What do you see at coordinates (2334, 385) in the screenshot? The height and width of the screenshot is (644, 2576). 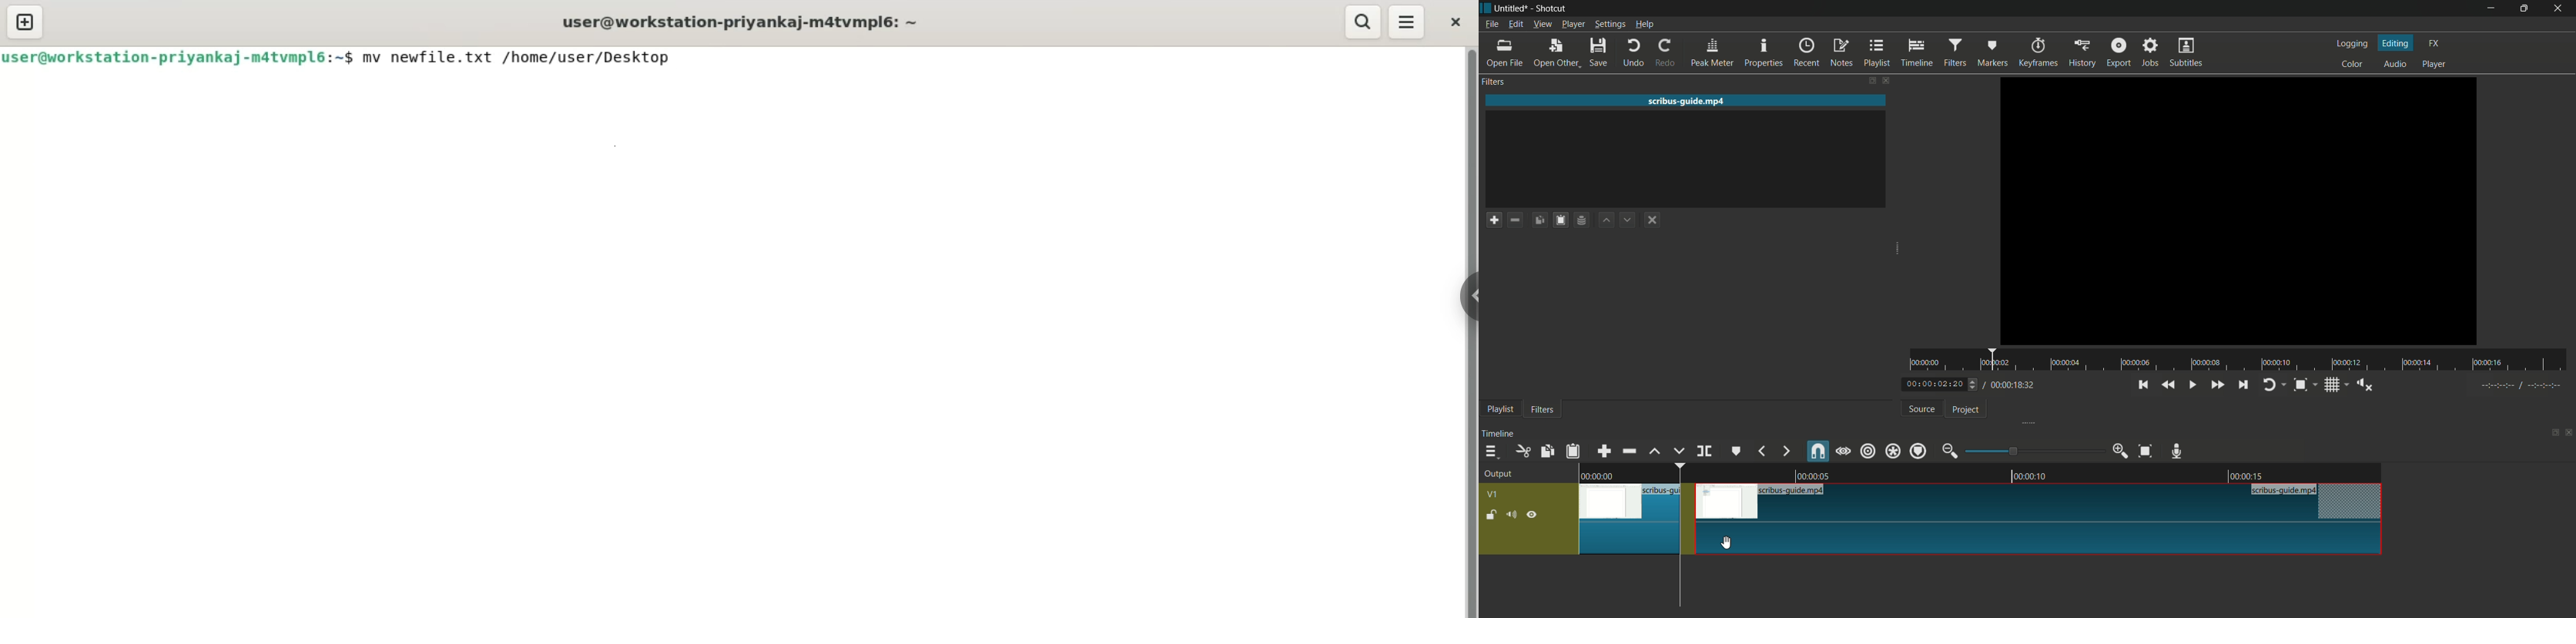 I see `toggle grid` at bounding box center [2334, 385].